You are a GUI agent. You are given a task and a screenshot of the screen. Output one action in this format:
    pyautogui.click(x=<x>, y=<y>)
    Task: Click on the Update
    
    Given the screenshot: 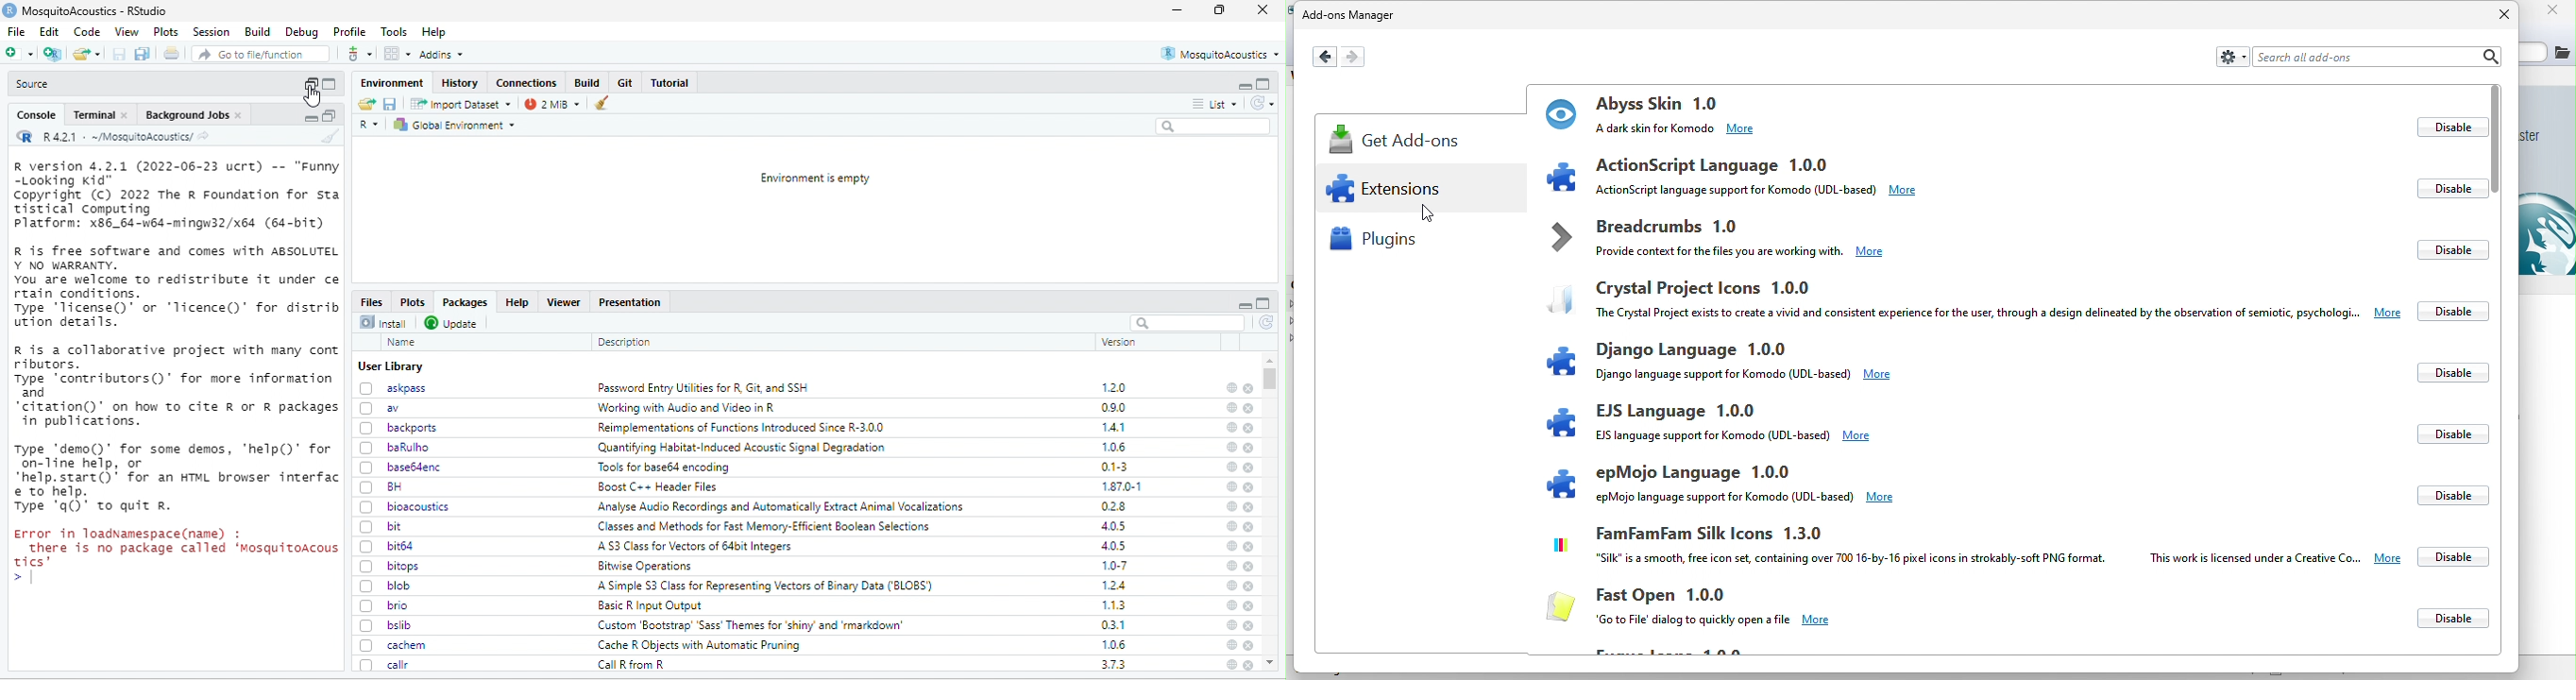 What is the action you would take?
    pyautogui.click(x=452, y=322)
    